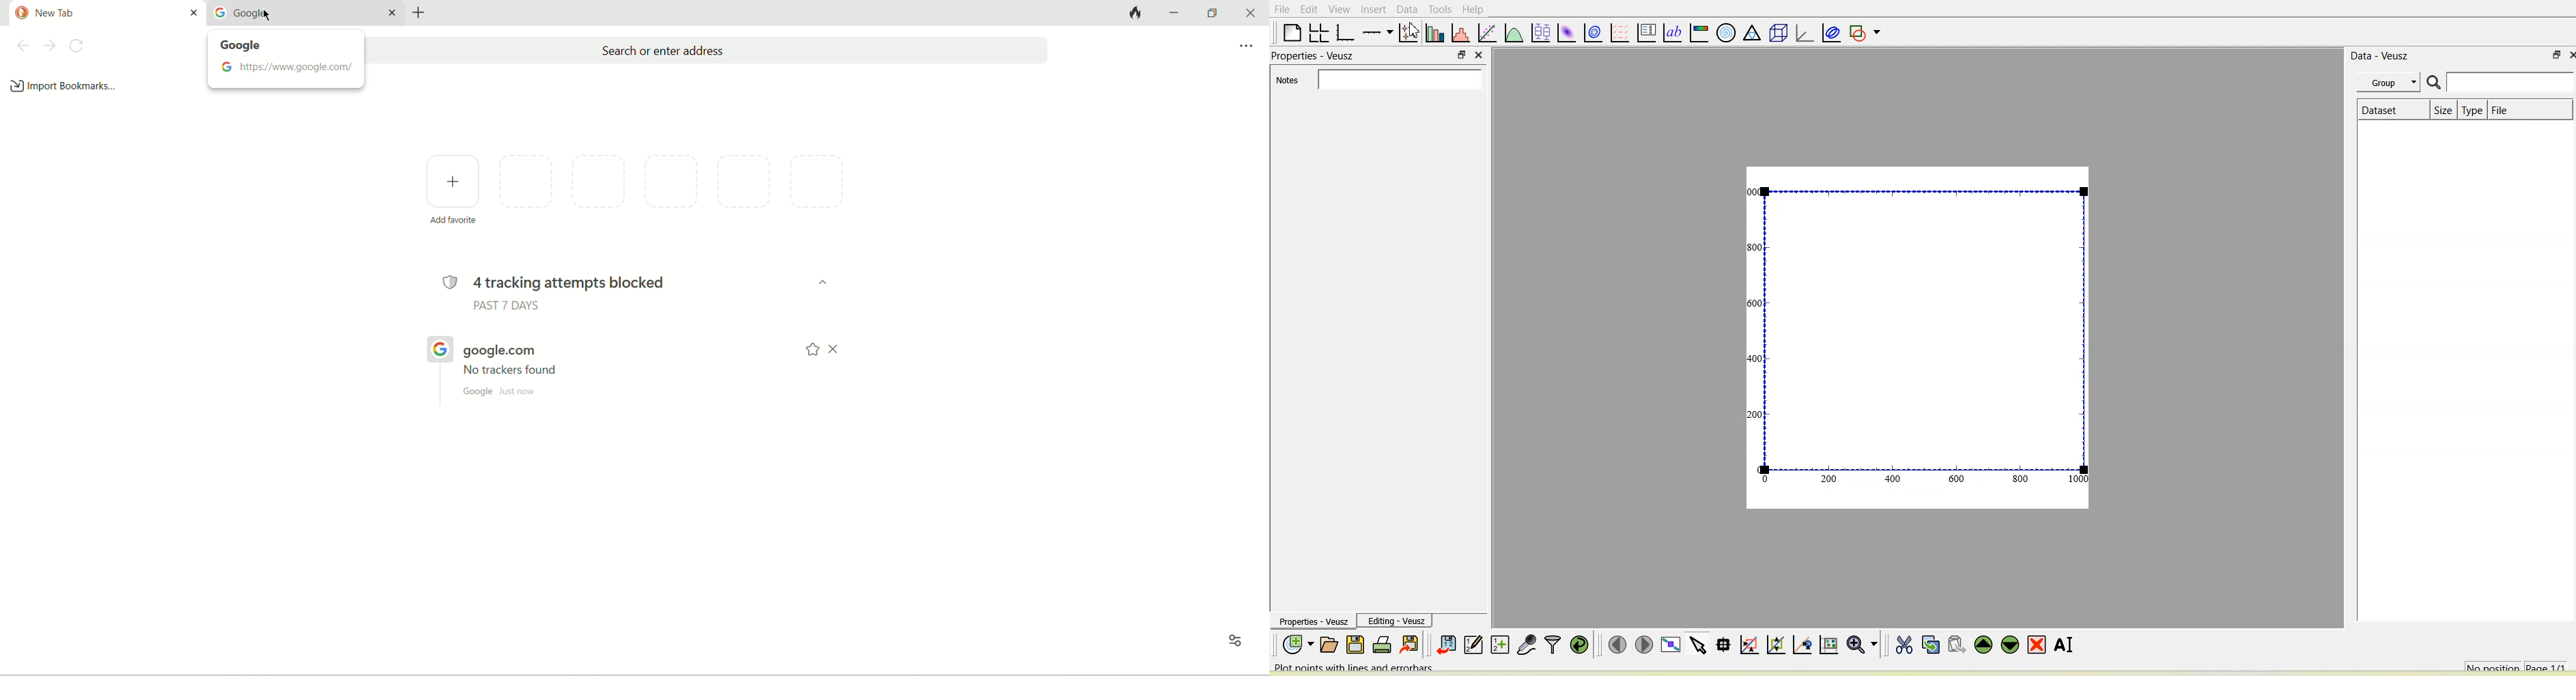 This screenshot has height=700, width=2576. What do you see at coordinates (1472, 645) in the screenshot?
I see `Edit and enter new datasets` at bounding box center [1472, 645].